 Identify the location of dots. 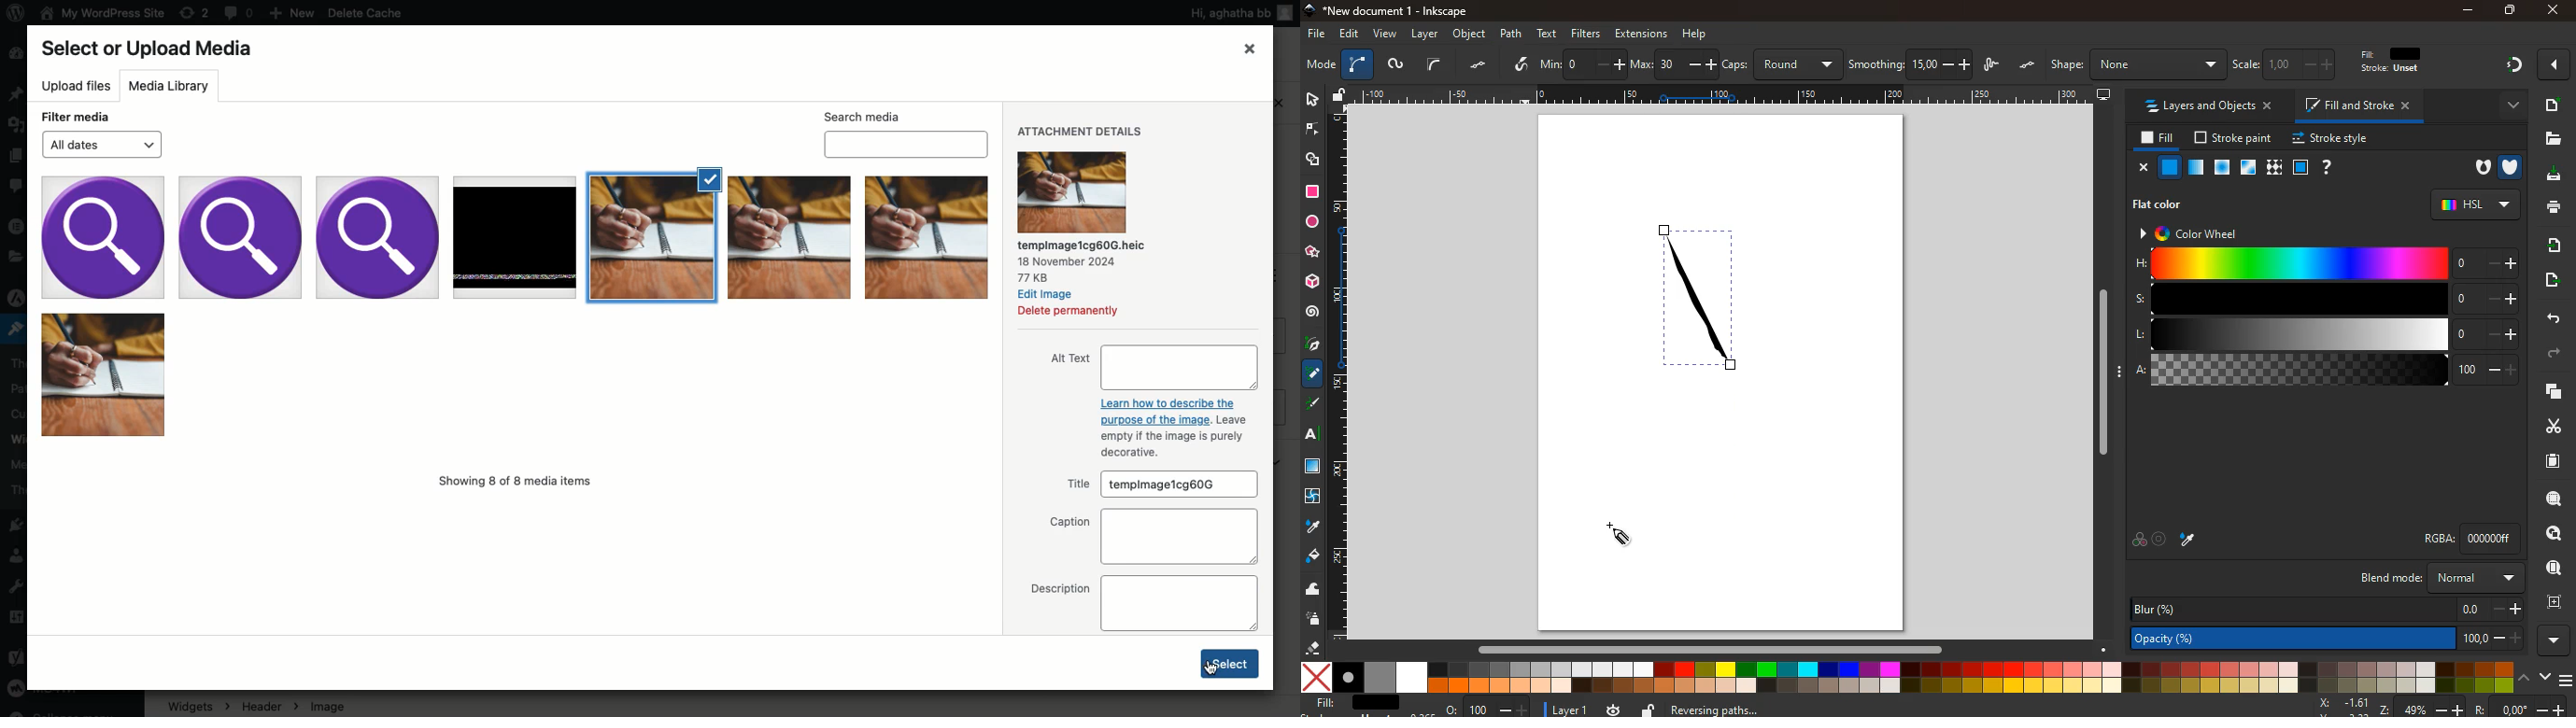
(1480, 65).